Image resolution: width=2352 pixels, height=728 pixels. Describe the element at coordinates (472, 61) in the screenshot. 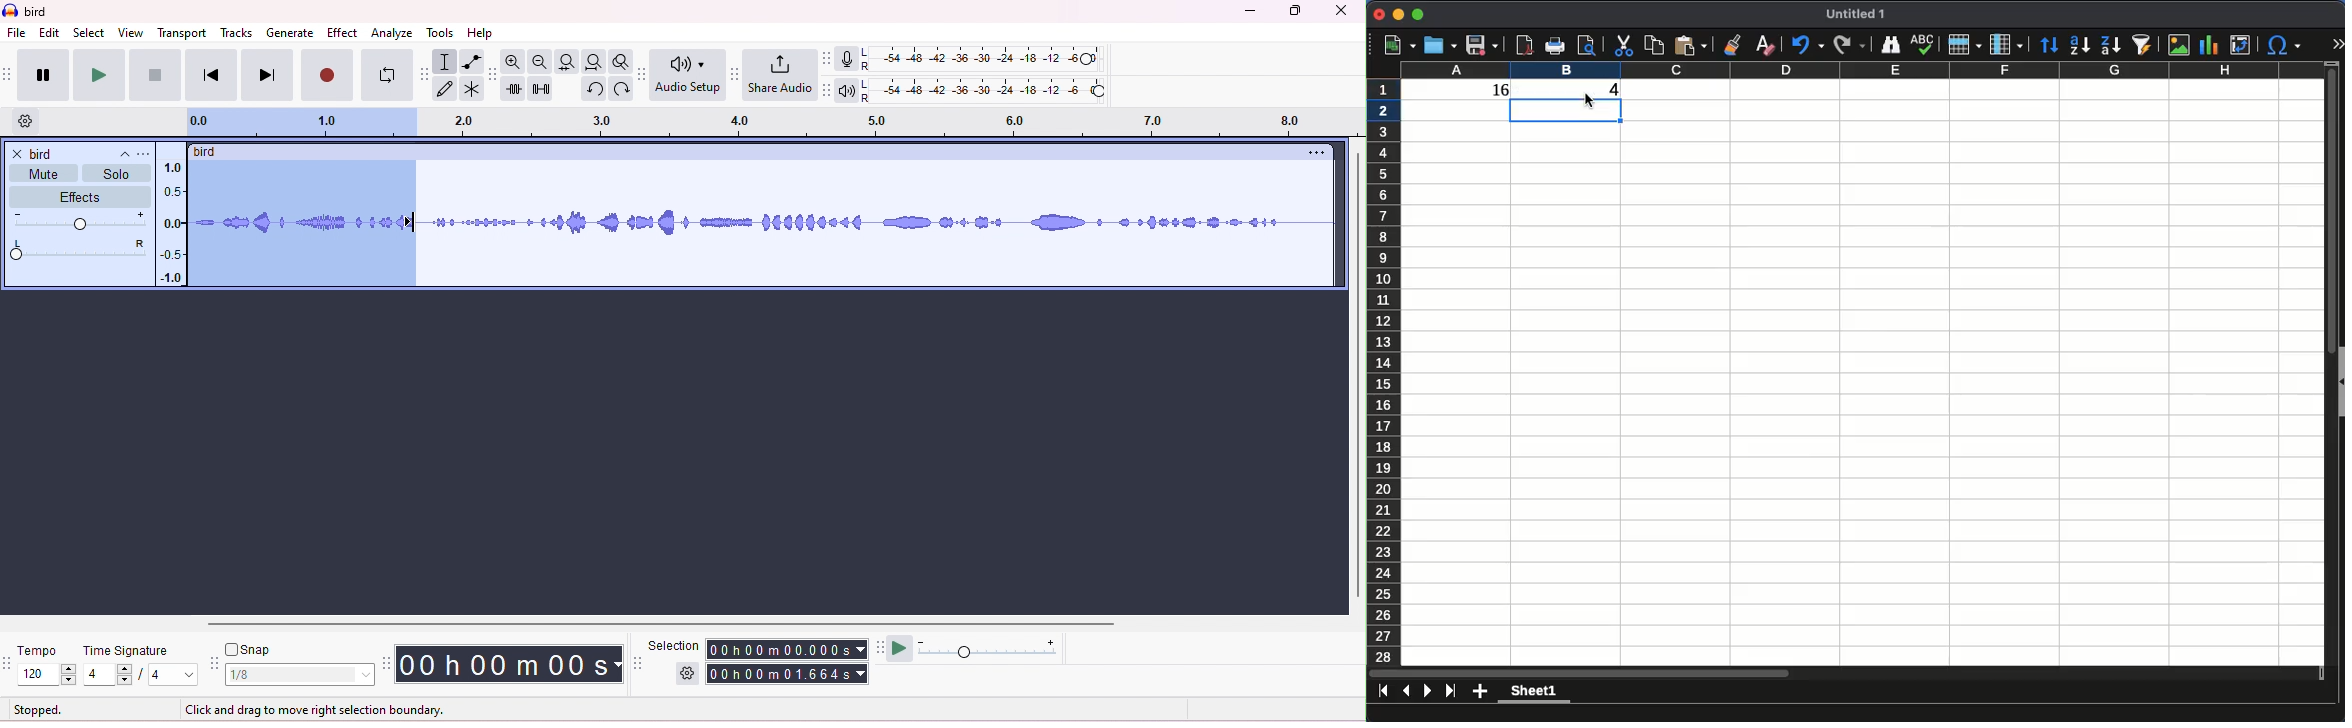

I see `envelop` at that location.